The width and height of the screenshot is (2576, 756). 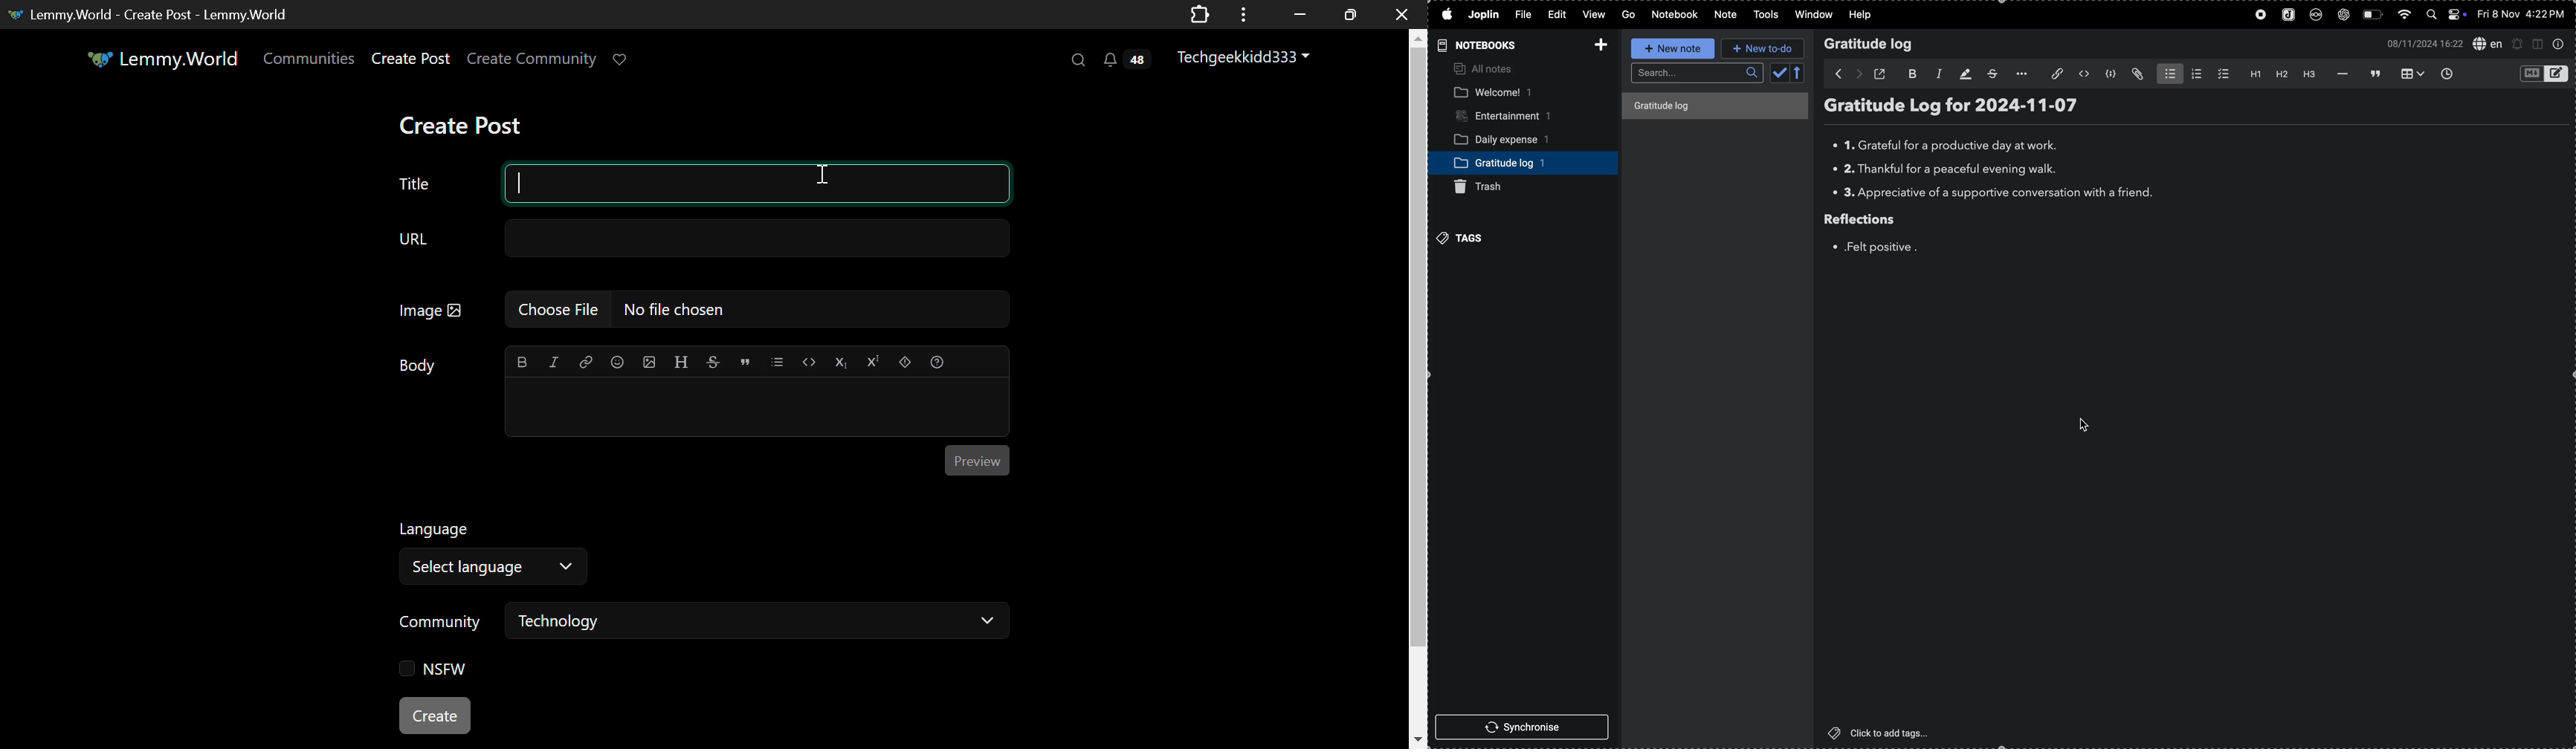 What do you see at coordinates (711, 360) in the screenshot?
I see `strikethrough` at bounding box center [711, 360].